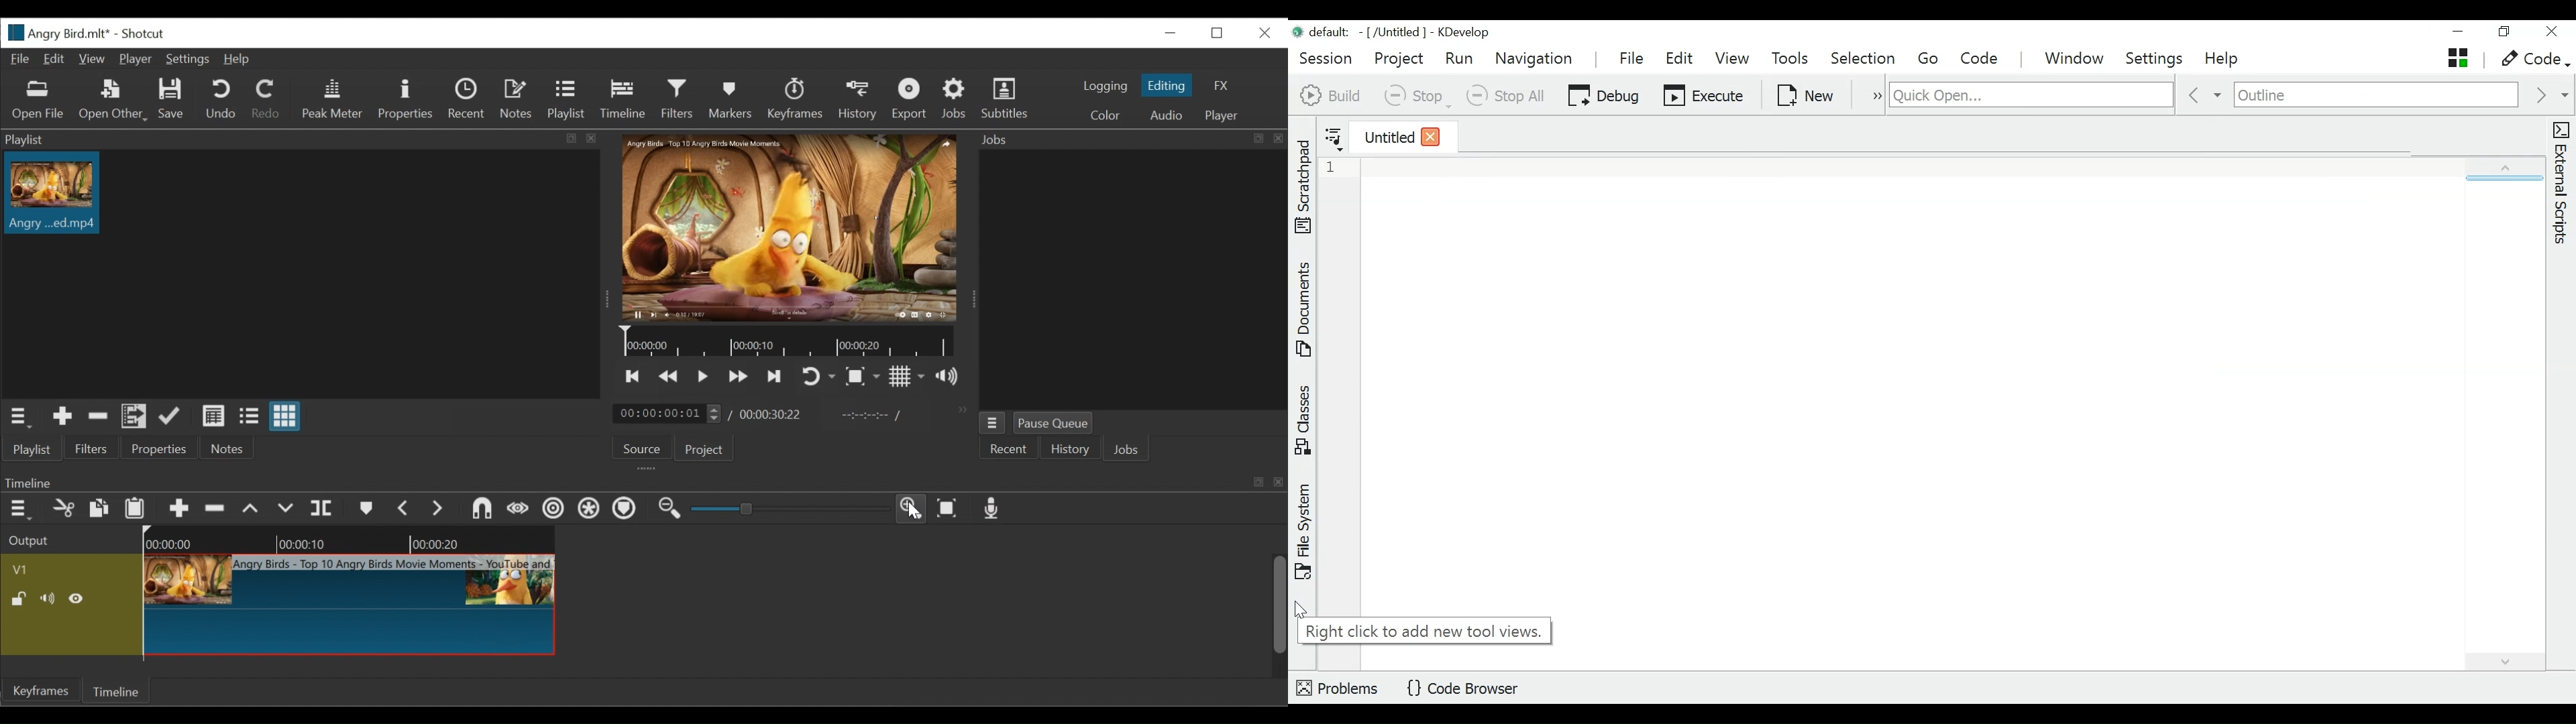 The image size is (2576, 728). I want to click on Open Other, so click(113, 101).